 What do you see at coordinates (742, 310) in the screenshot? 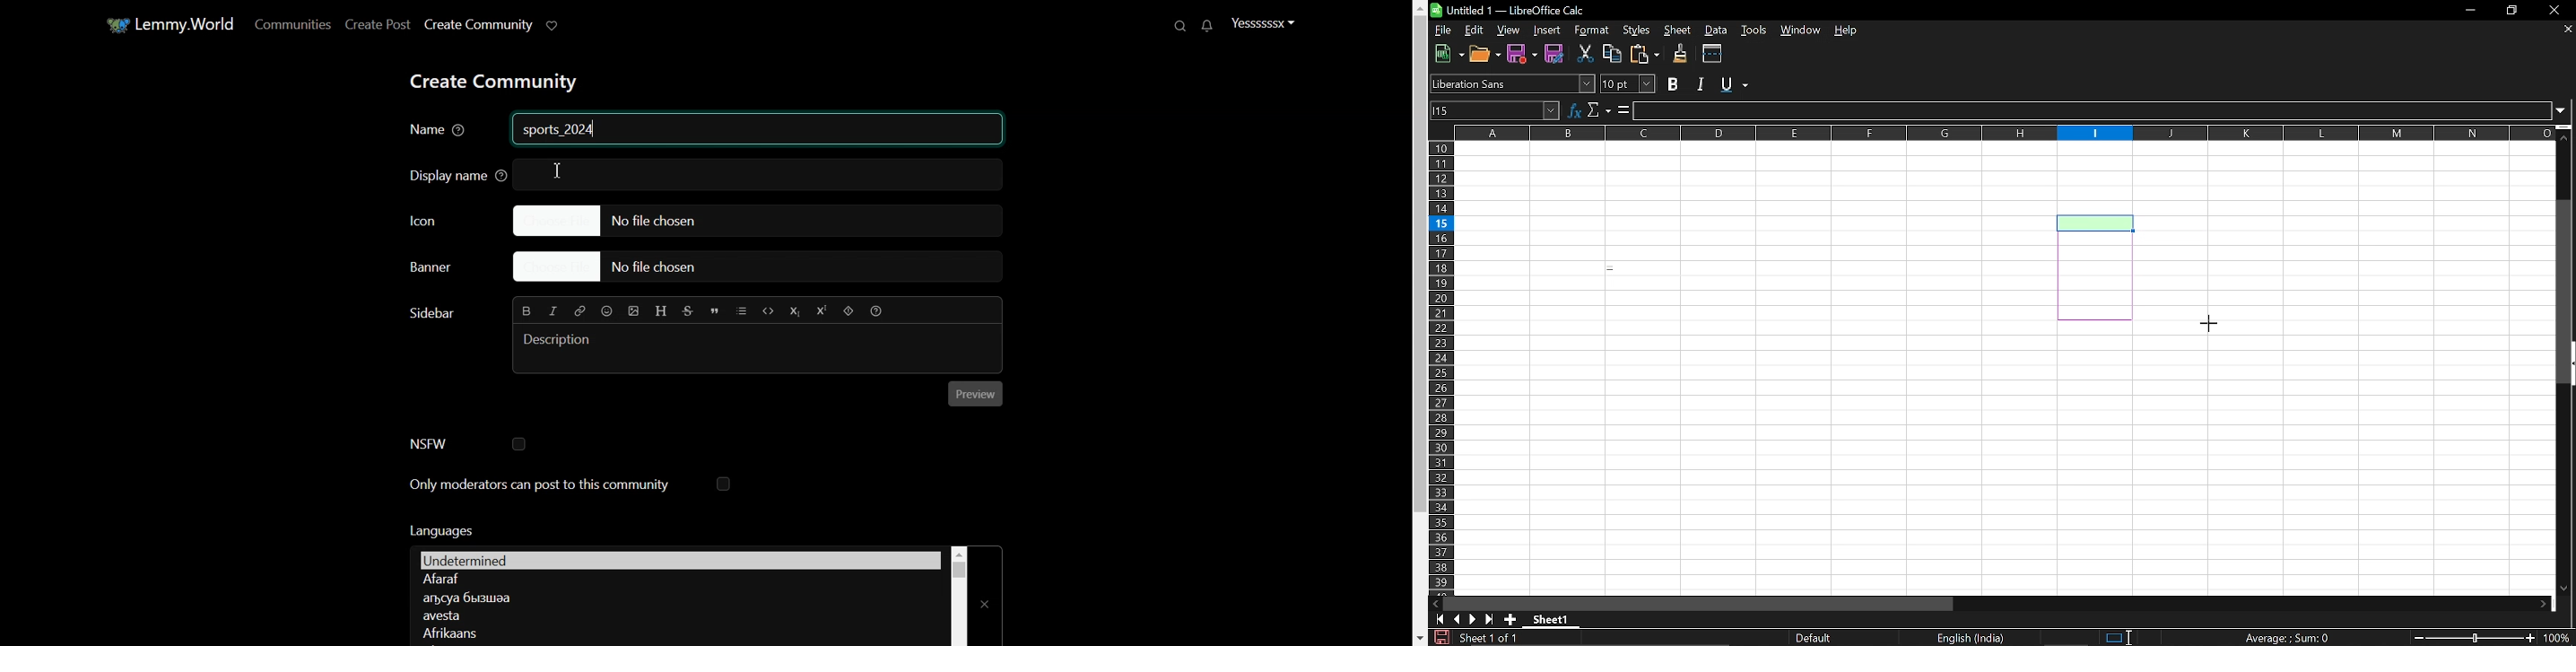
I see `List` at bounding box center [742, 310].